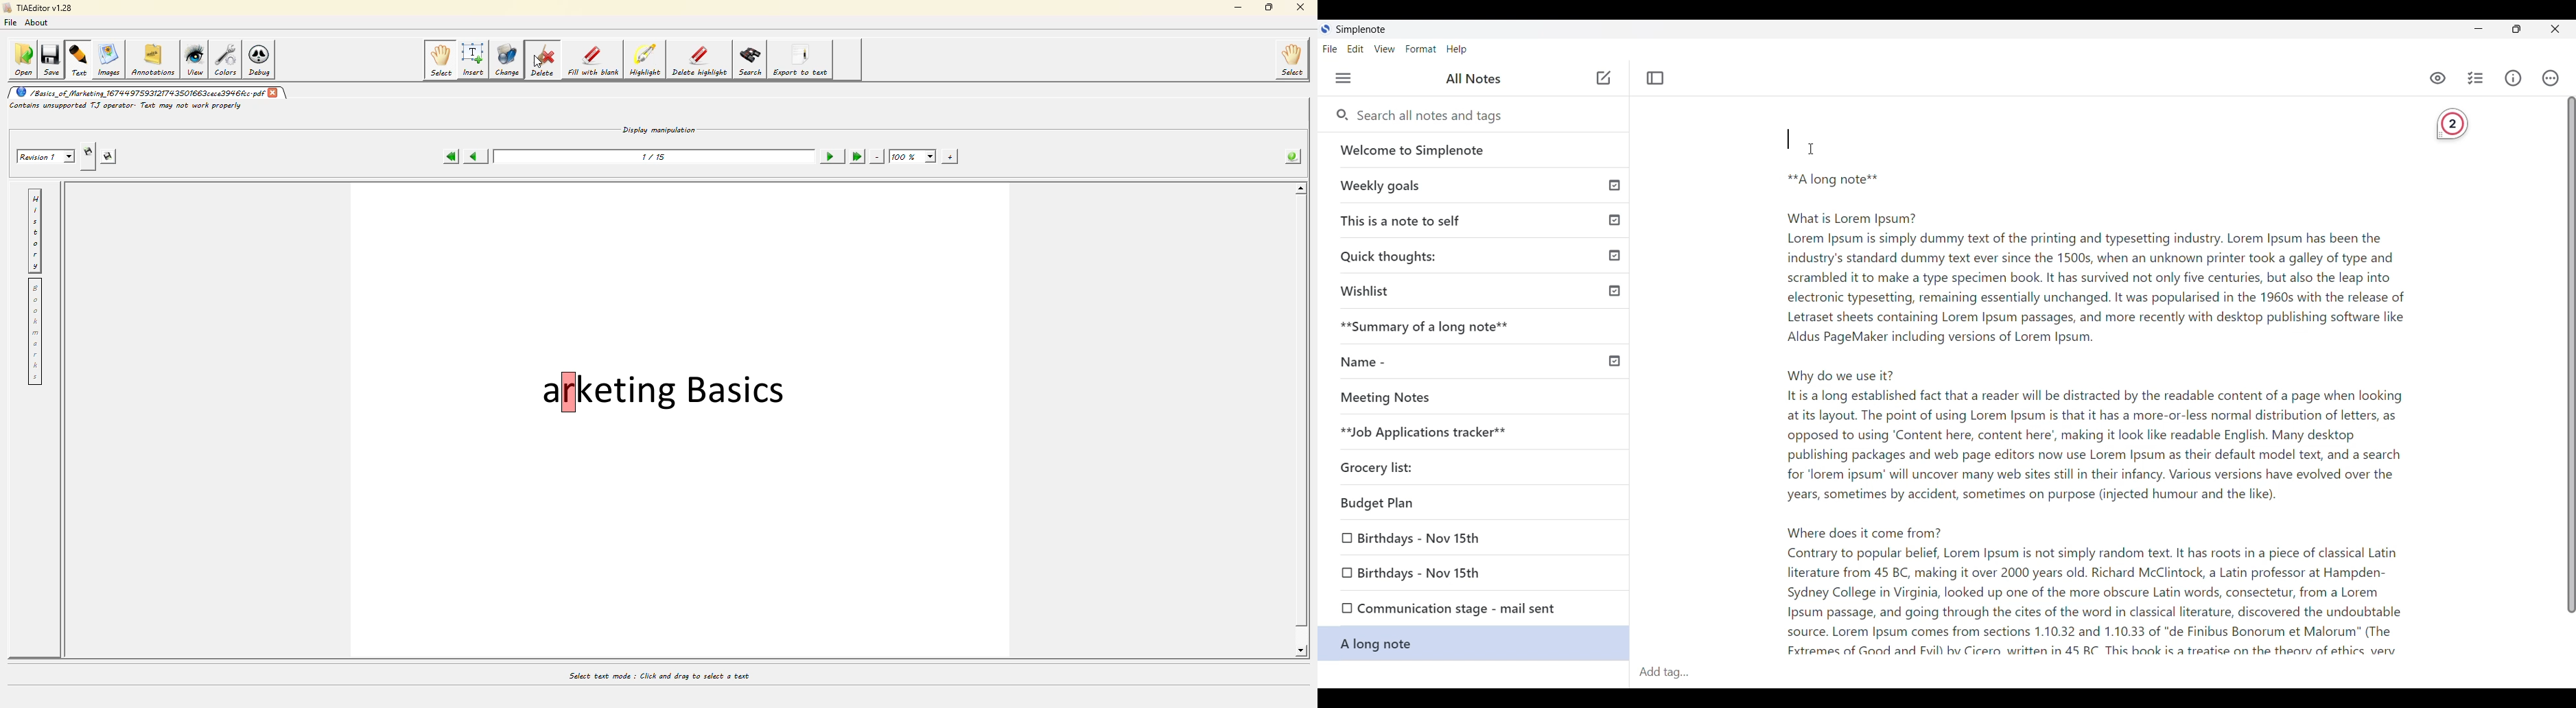 The image size is (2576, 728). What do you see at coordinates (1655, 78) in the screenshot?
I see `Toggle focus mode` at bounding box center [1655, 78].